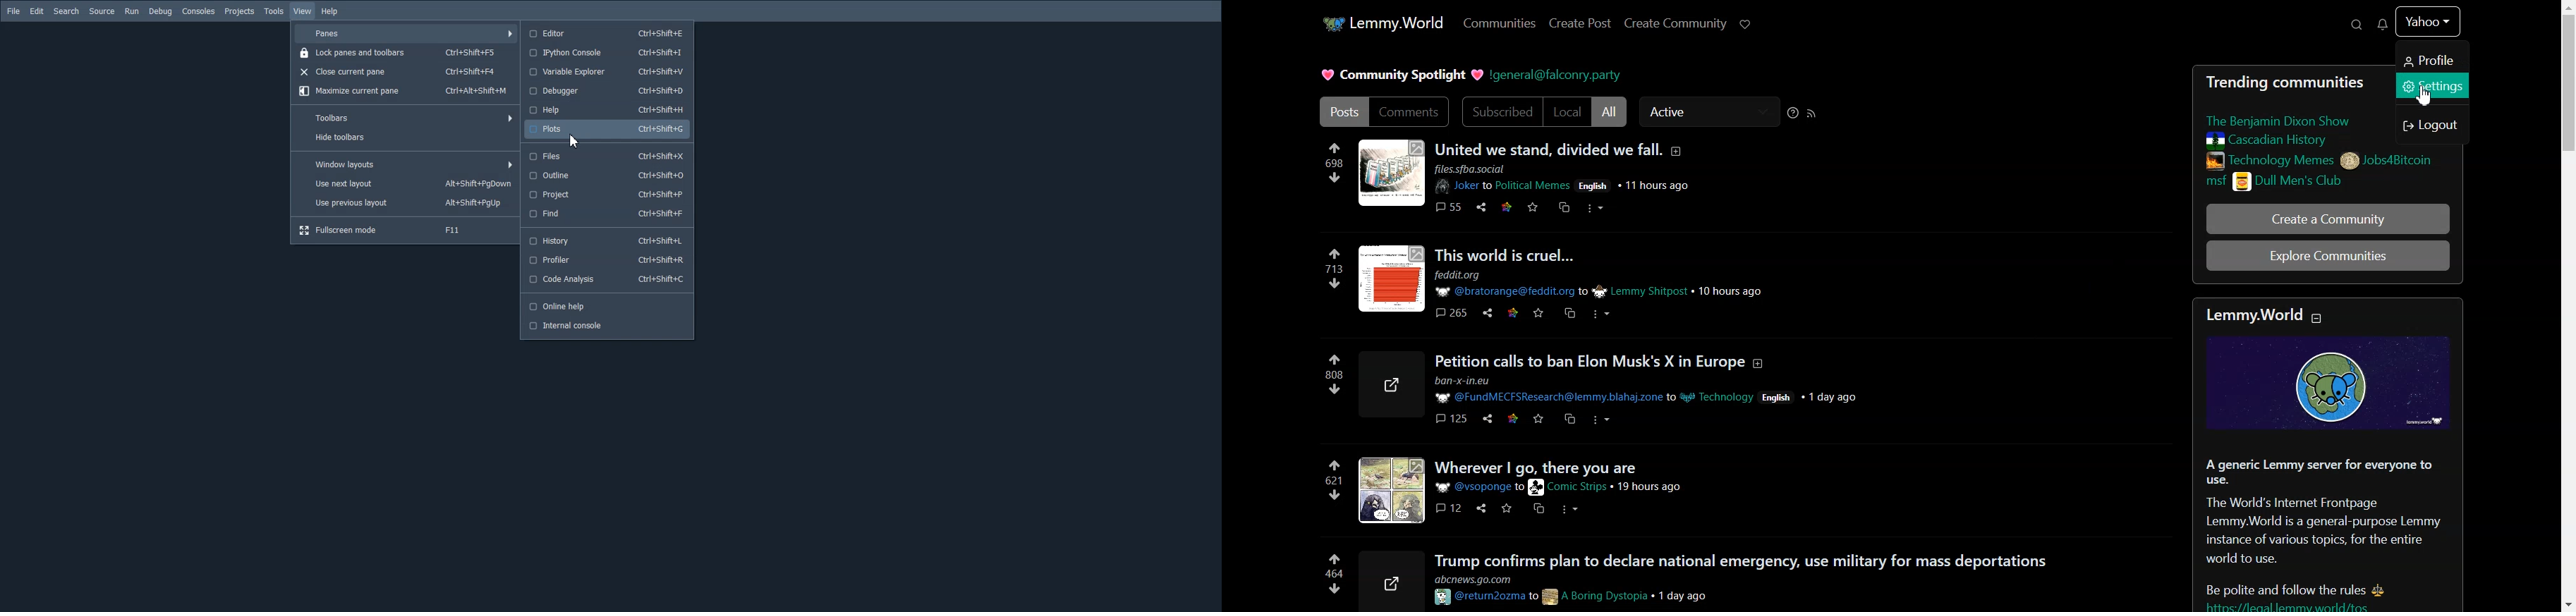  Describe the element at coordinates (2568, 306) in the screenshot. I see `Vertical scroll bar` at that location.